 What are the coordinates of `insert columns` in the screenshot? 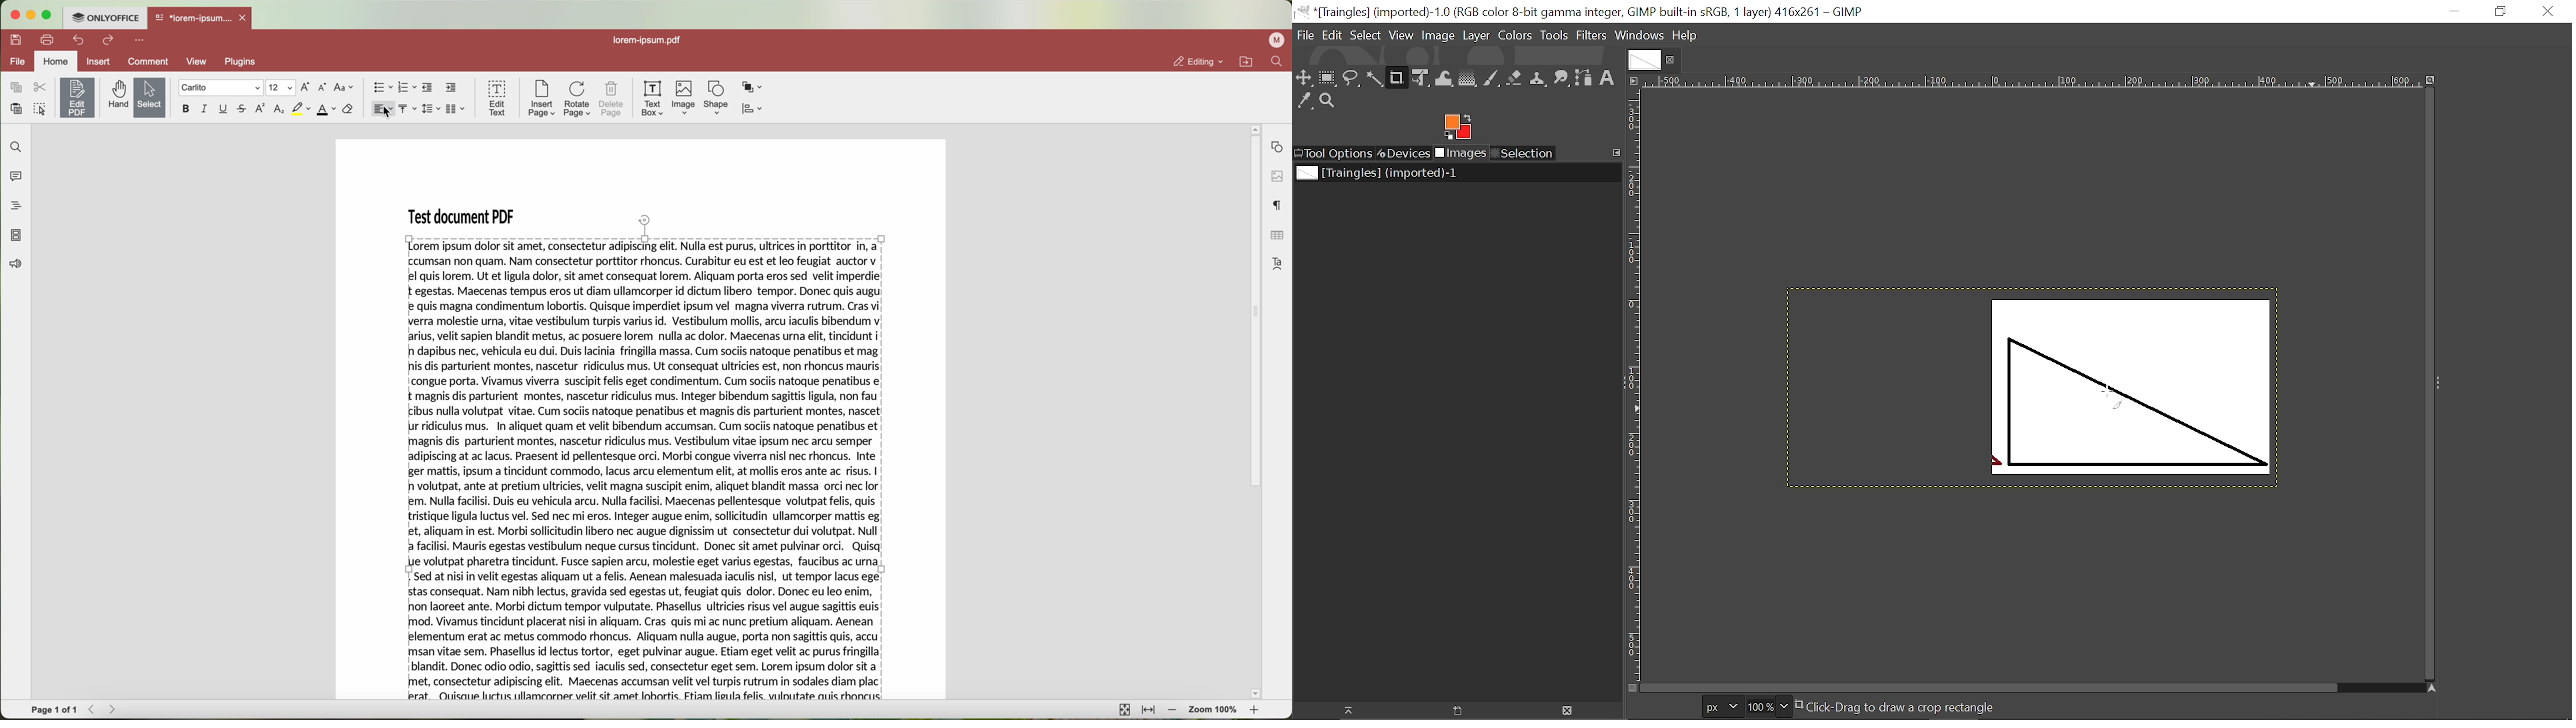 It's located at (455, 109).